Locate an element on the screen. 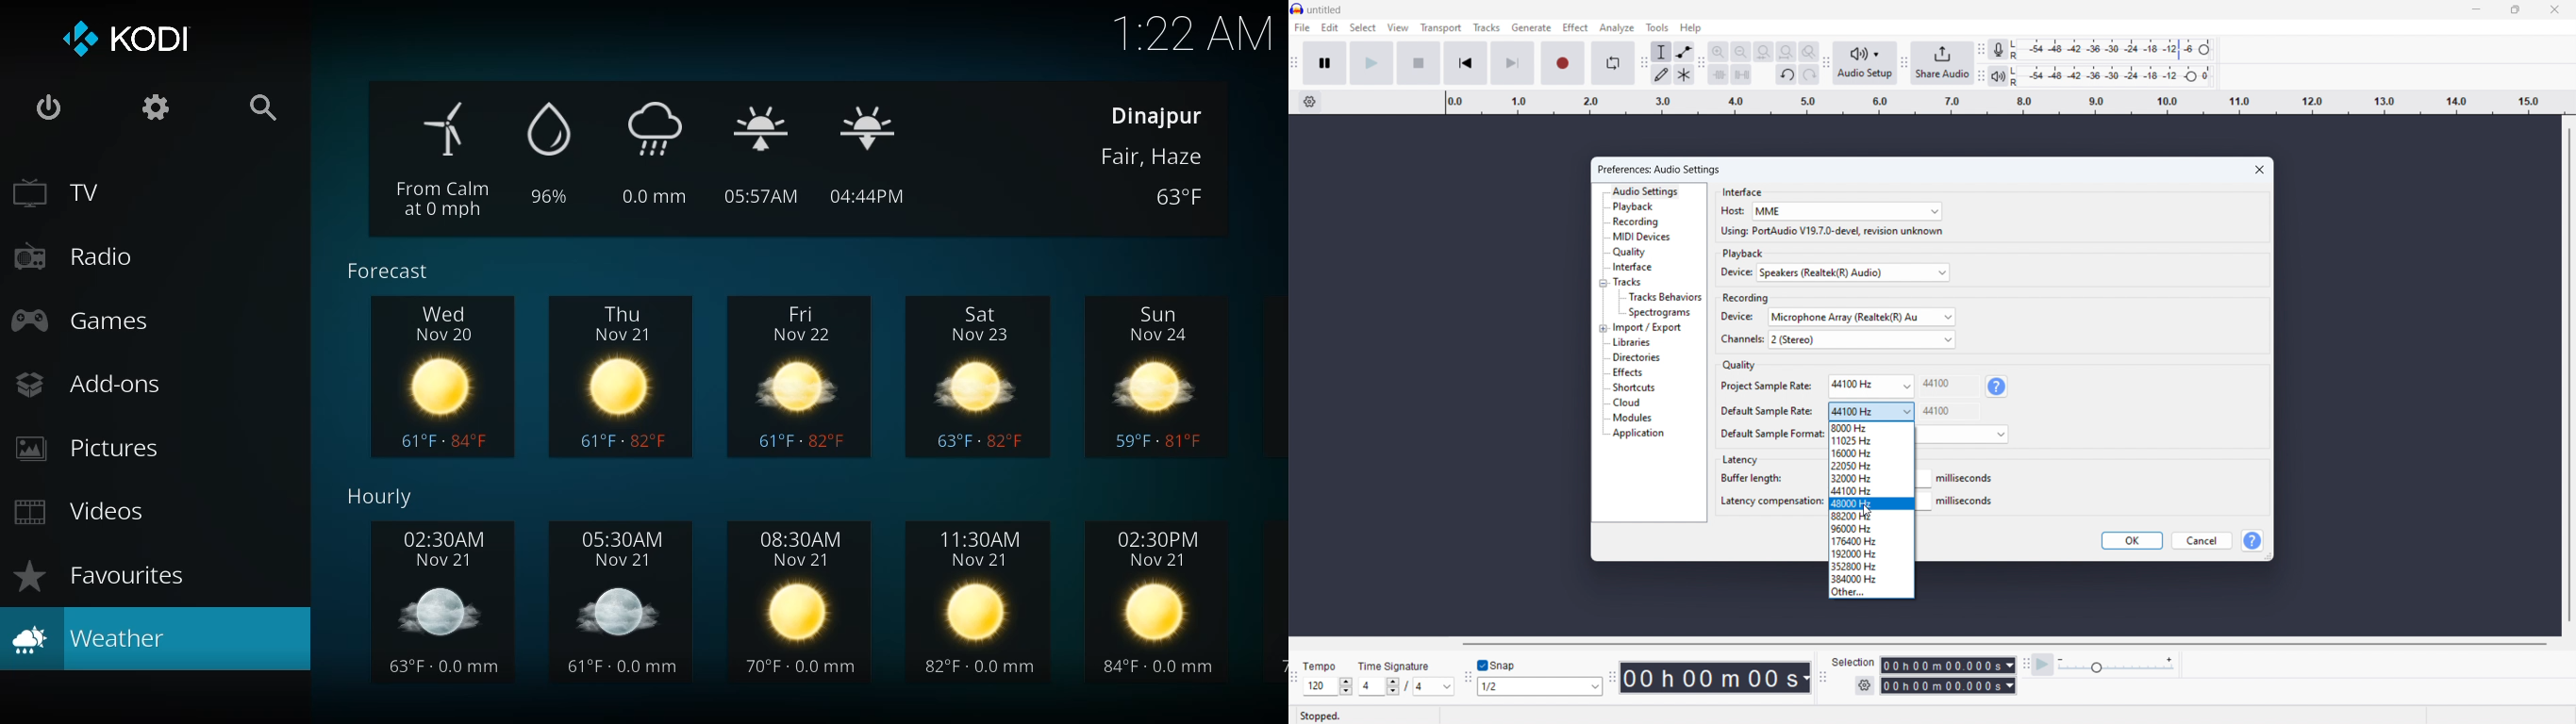  96000 Hz is located at coordinates (1873, 528).